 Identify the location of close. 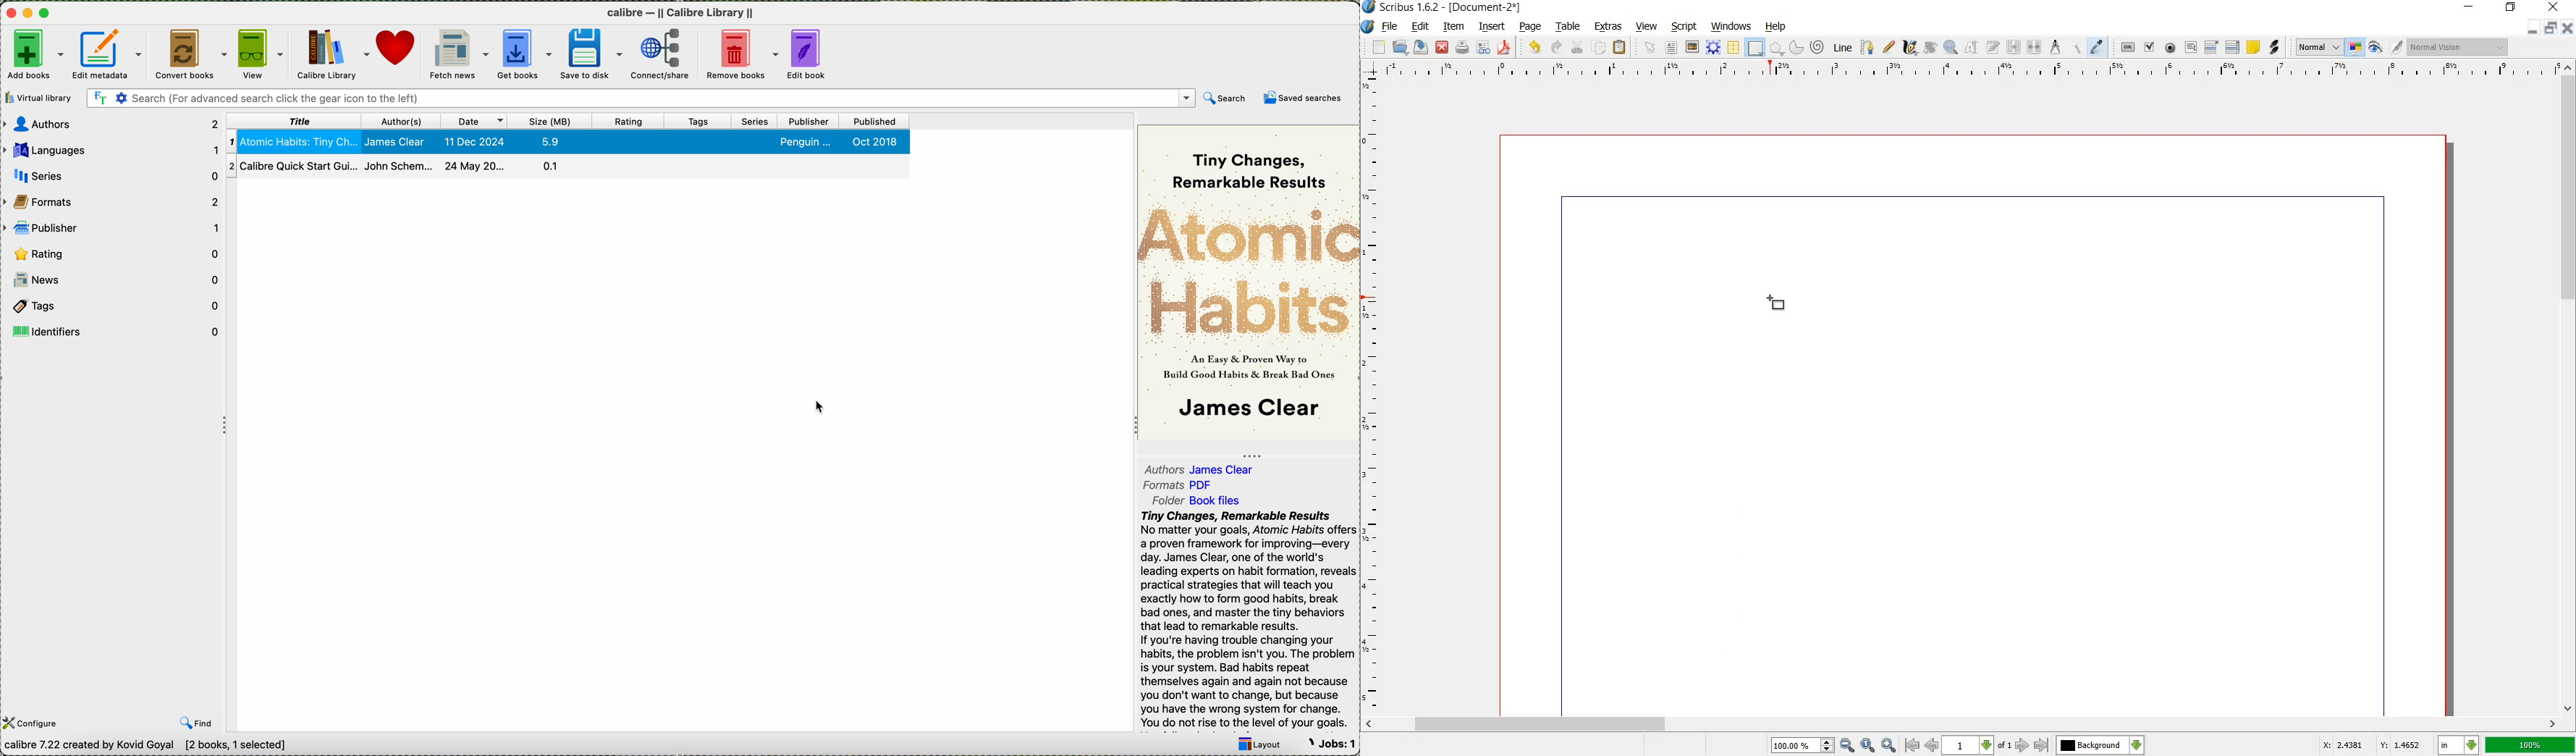
(13, 14).